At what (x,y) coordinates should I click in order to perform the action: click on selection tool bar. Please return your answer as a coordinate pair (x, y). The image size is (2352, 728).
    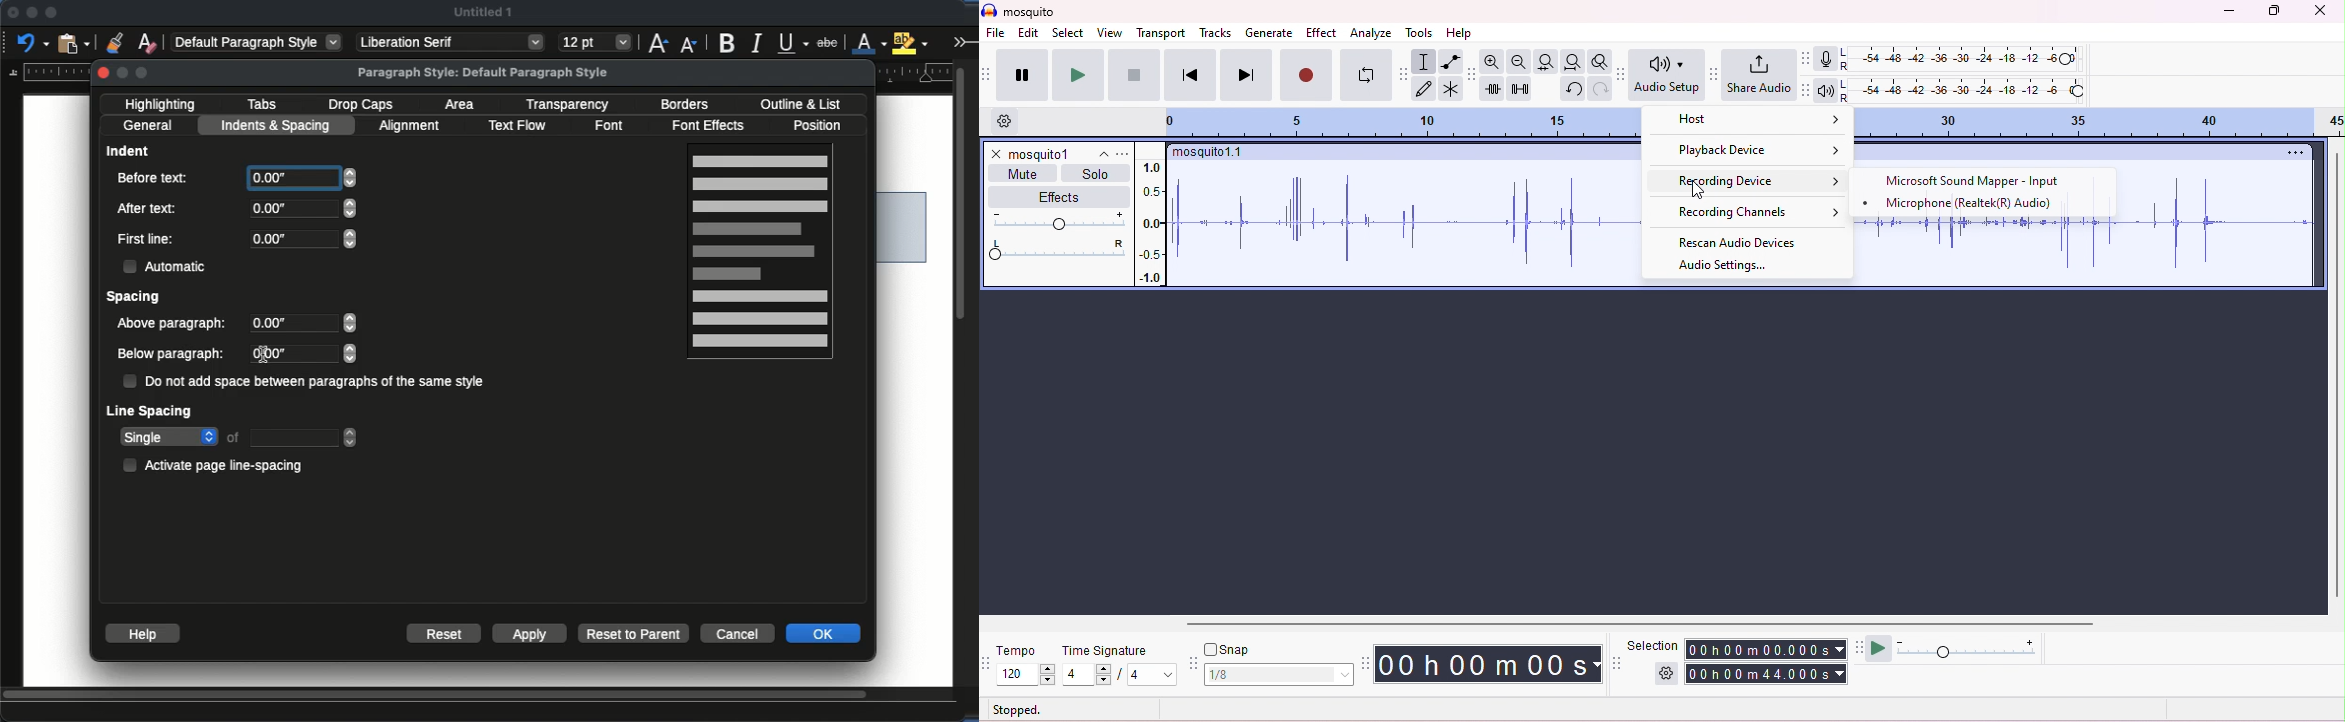
    Looking at the image, I should click on (1618, 663).